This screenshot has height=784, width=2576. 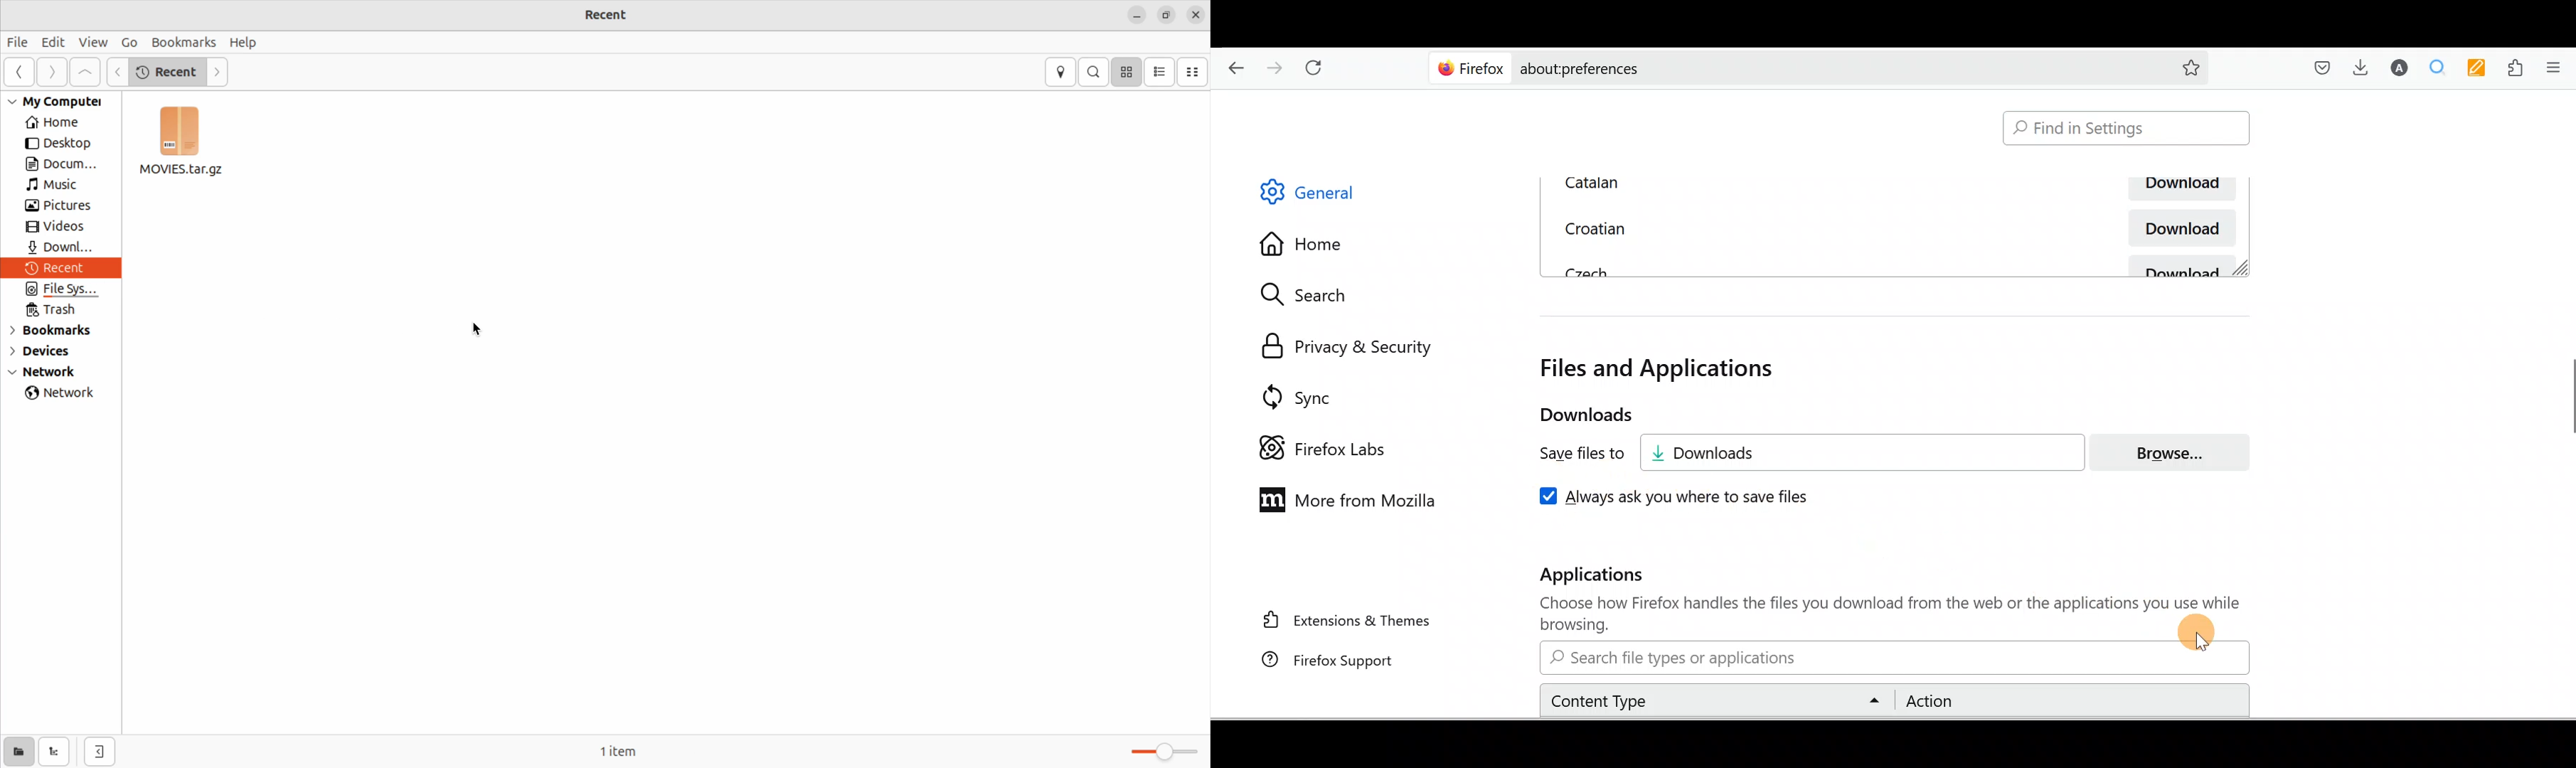 I want to click on scroll up, so click(x=2567, y=95).